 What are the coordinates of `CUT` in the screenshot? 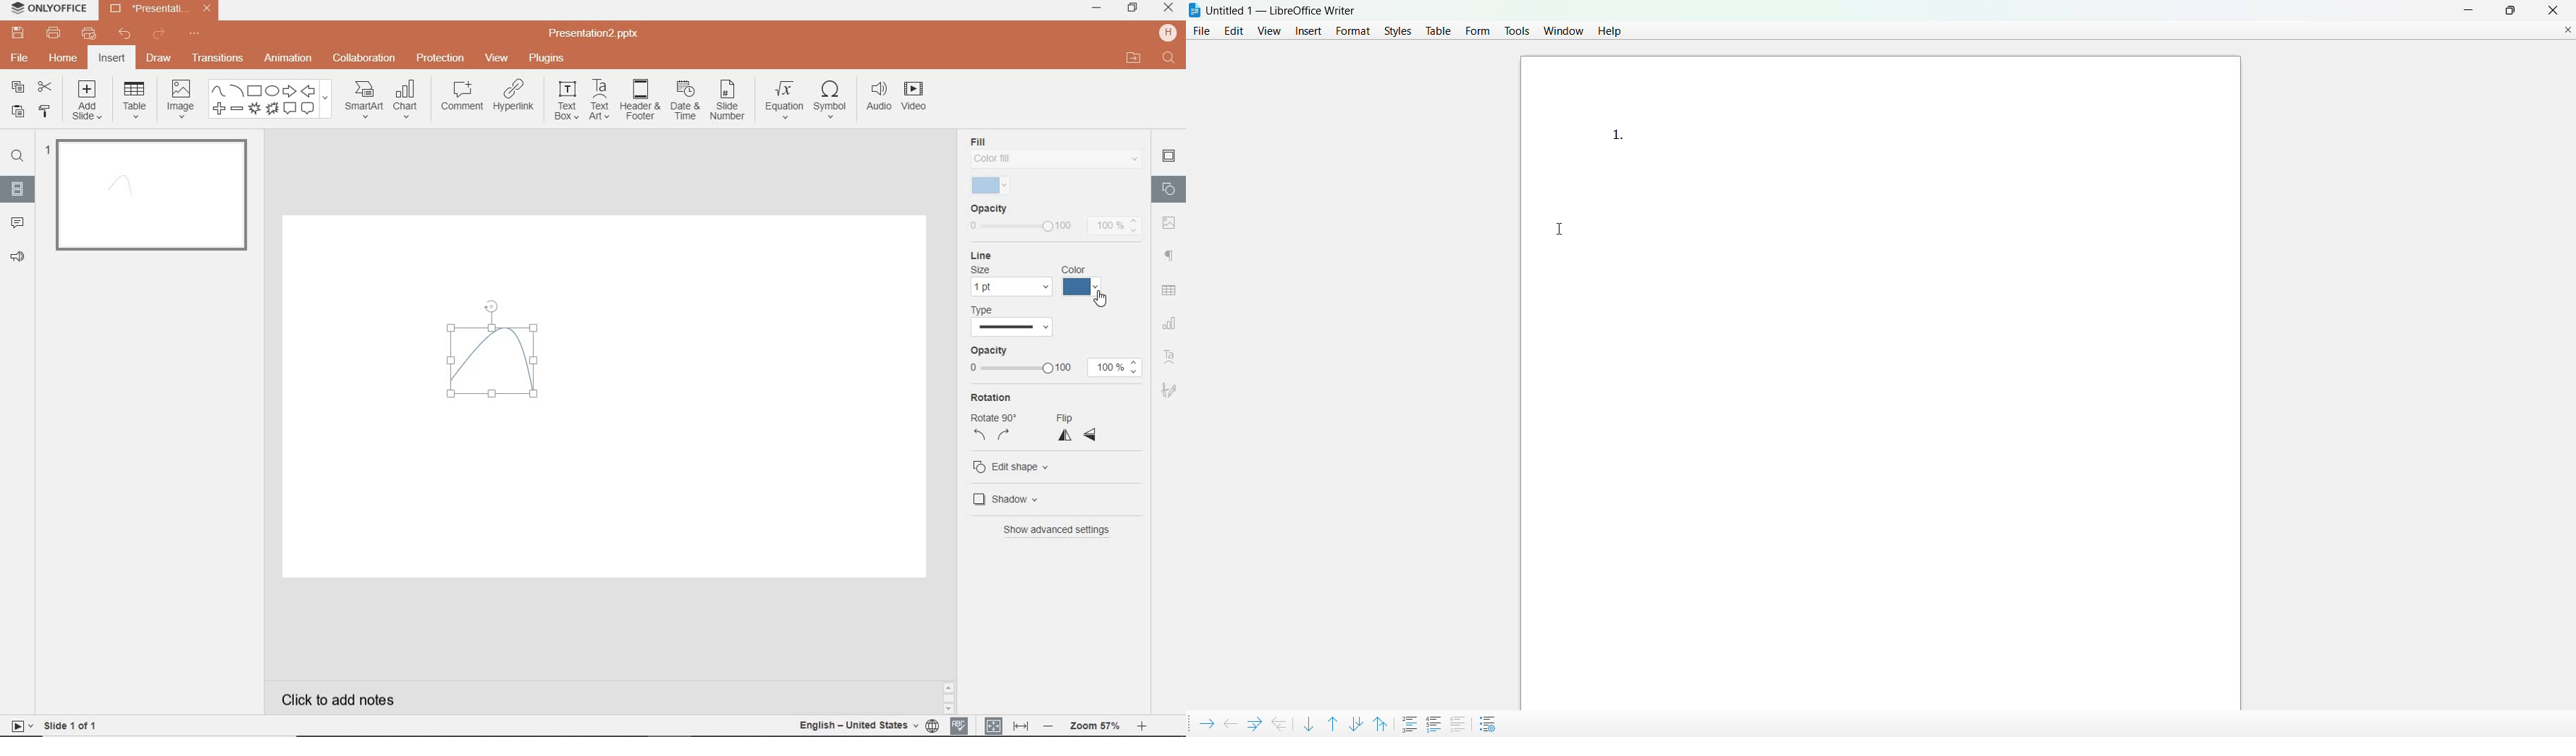 It's located at (44, 87).